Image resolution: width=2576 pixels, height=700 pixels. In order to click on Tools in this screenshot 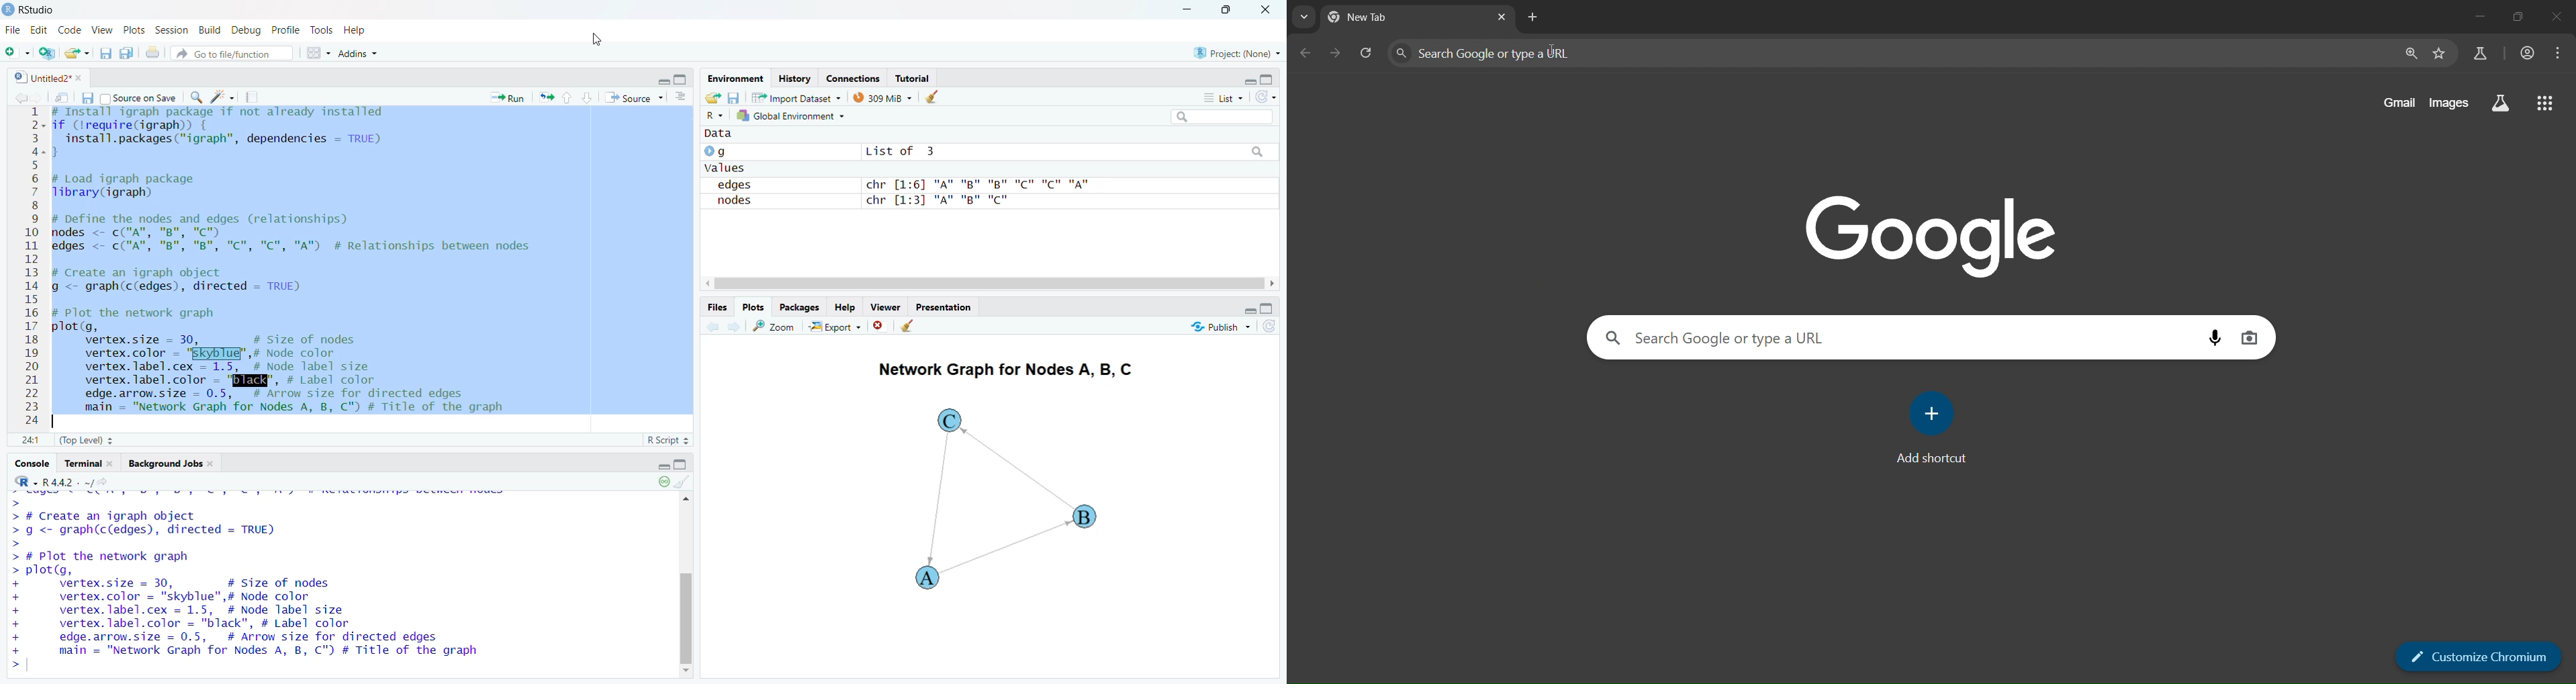, I will do `click(319, 30)`.